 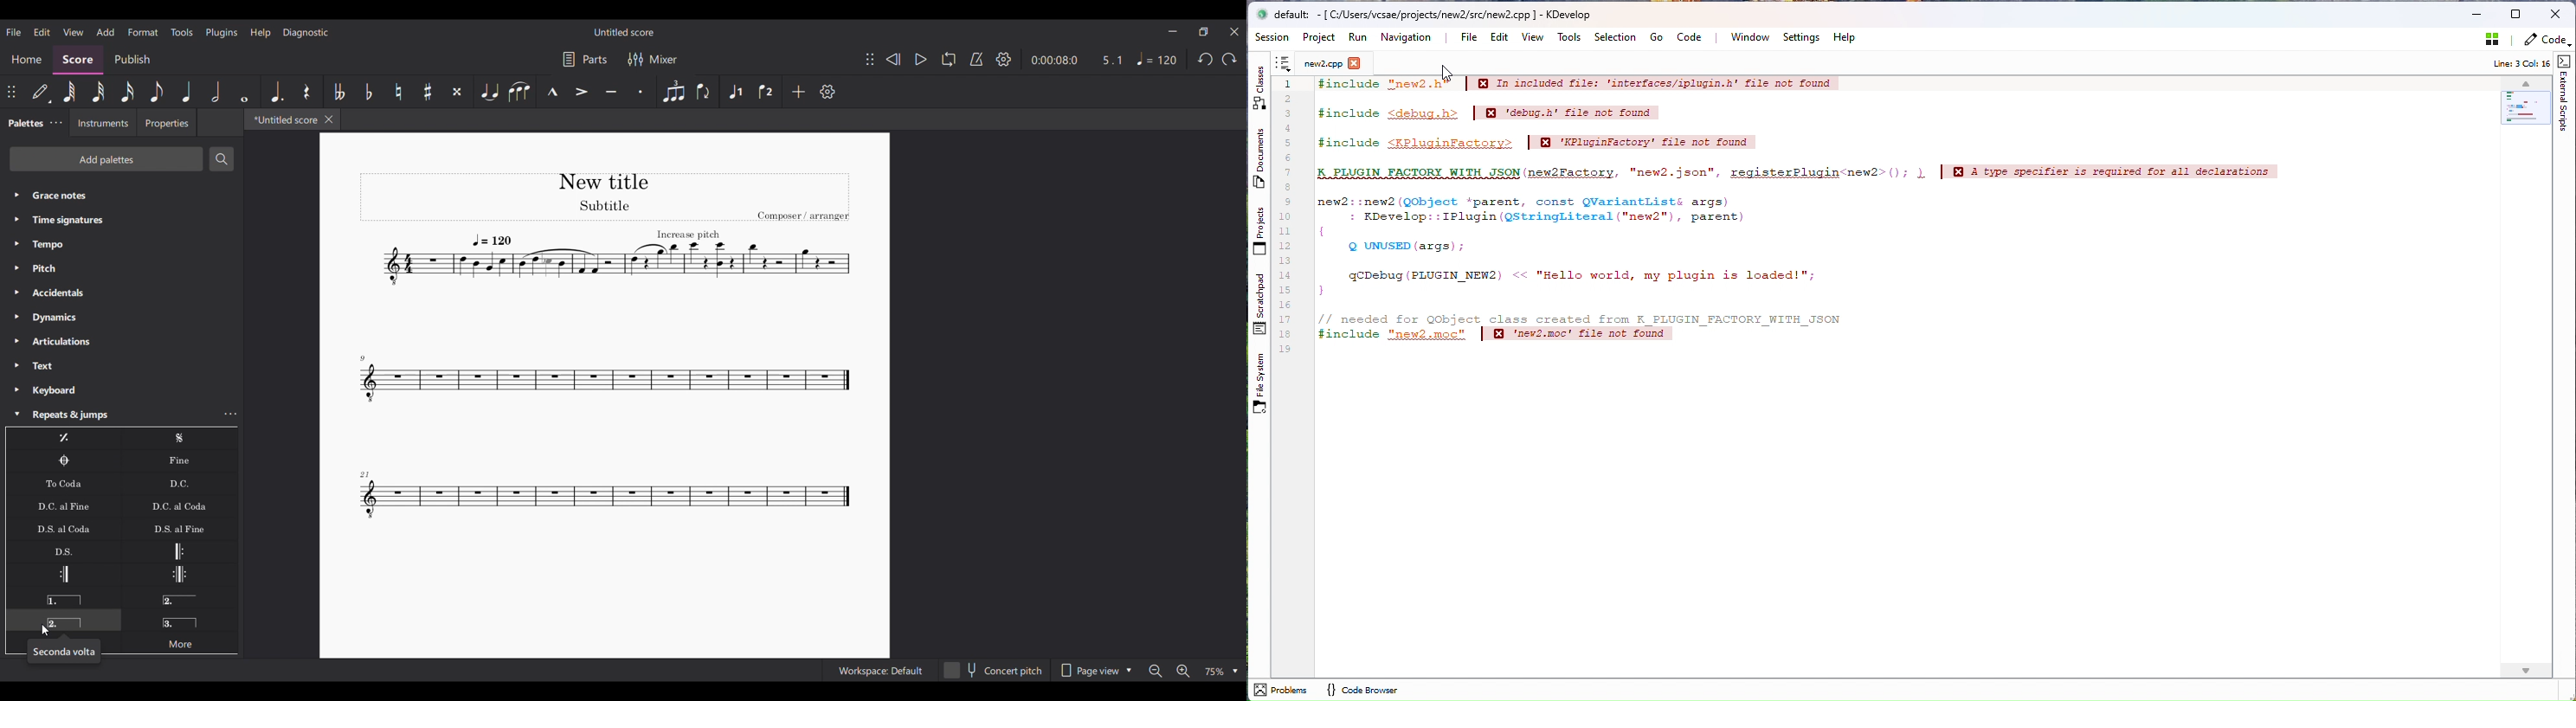 What do you see at coordinates (69, 92) in the screenshot?
I see `64th note` at bounding box center [69, 92].